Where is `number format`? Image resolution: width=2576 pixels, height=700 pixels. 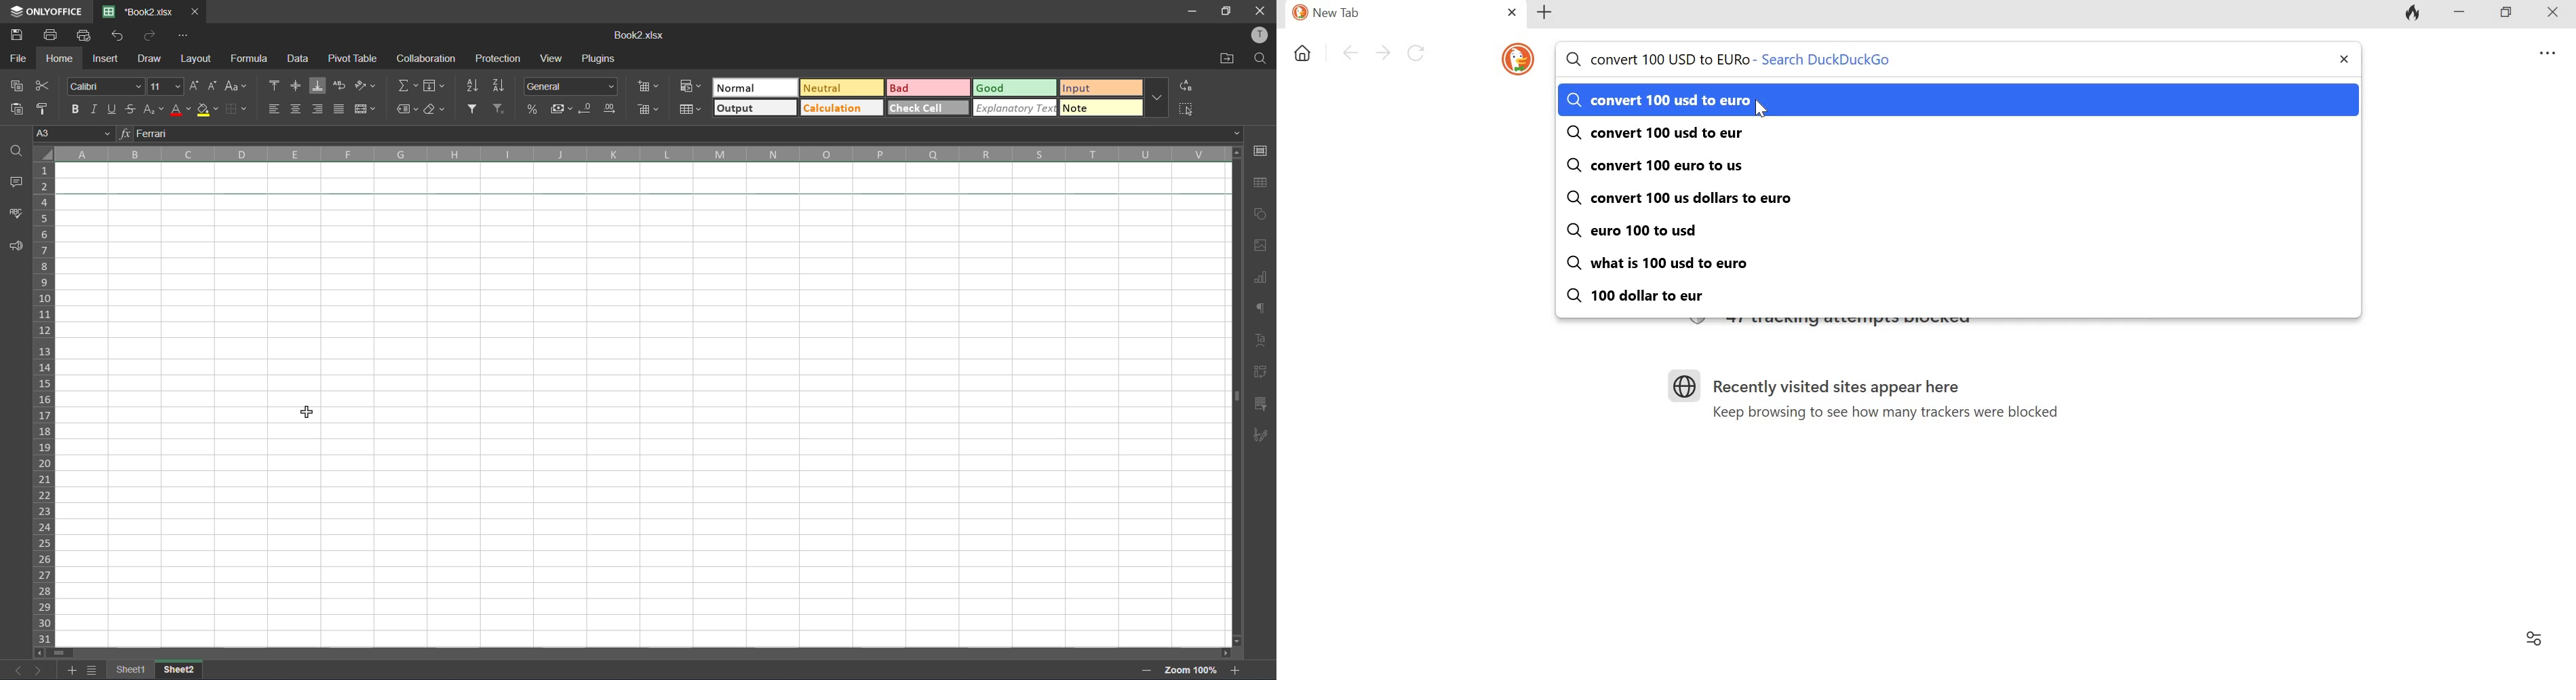 number format is located at coordinates (570, 85).